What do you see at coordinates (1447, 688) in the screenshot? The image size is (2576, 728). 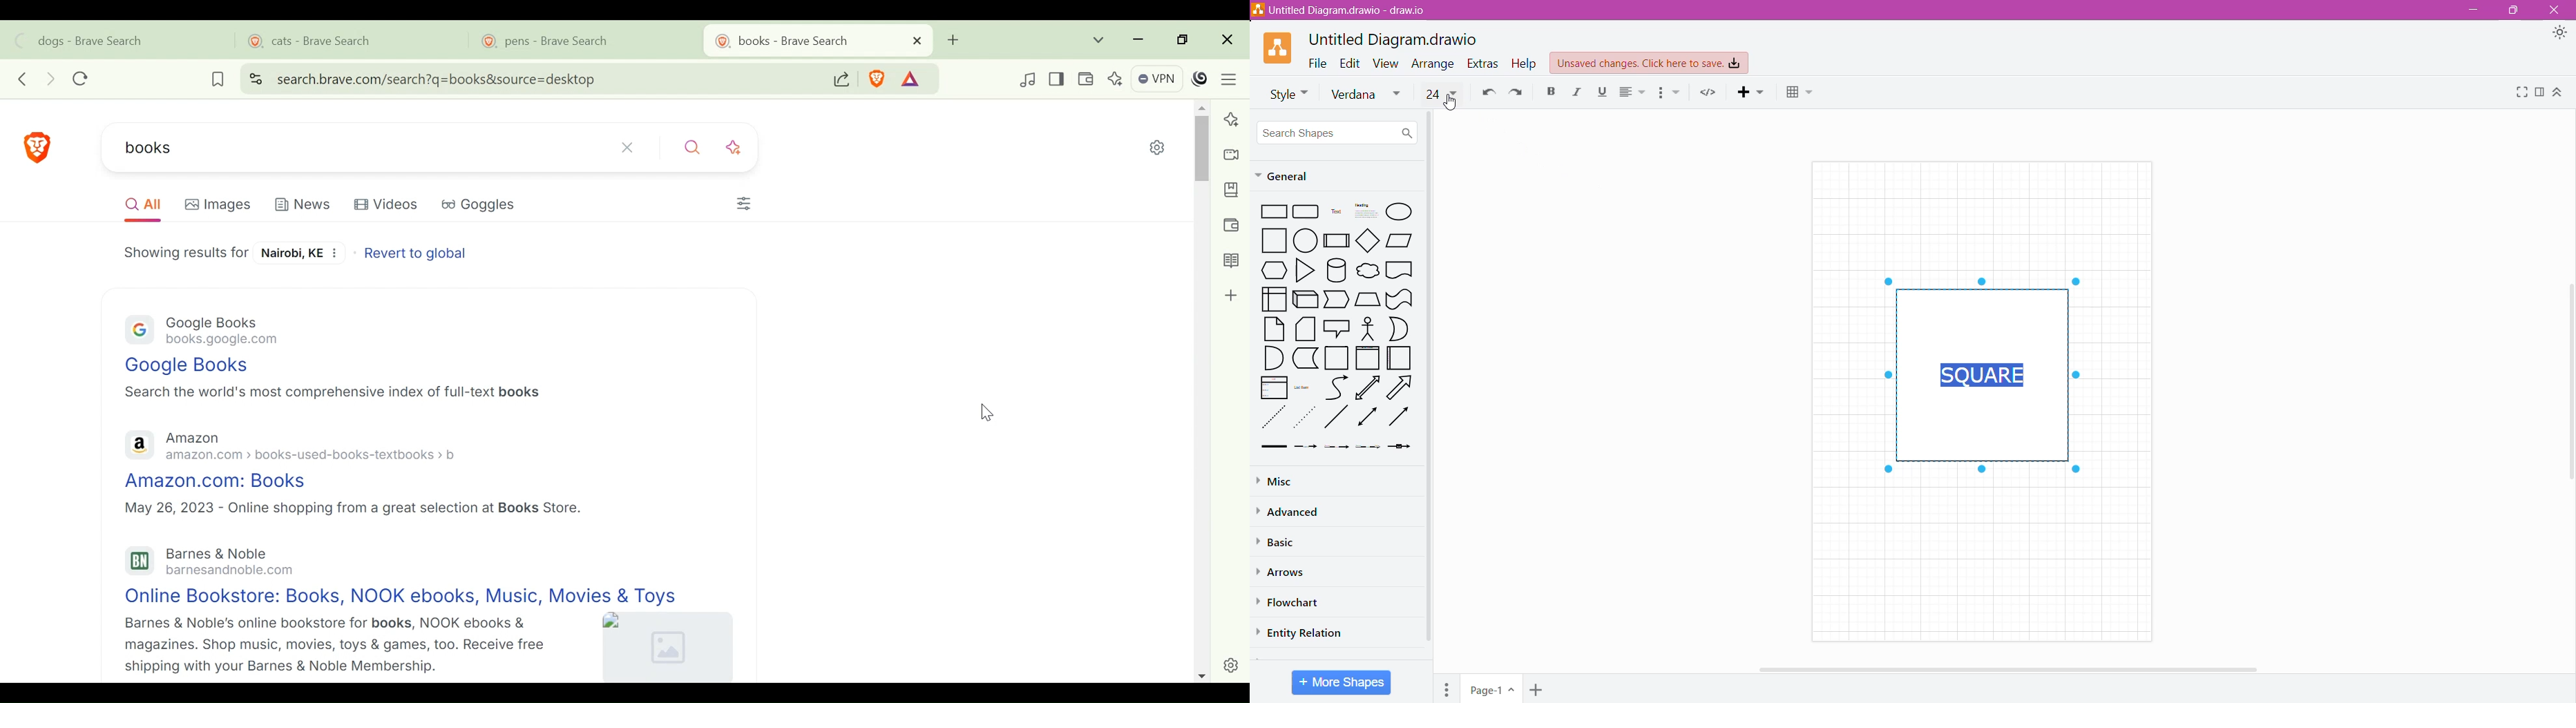 I see `Pages` at bounding box center [1447, 688].